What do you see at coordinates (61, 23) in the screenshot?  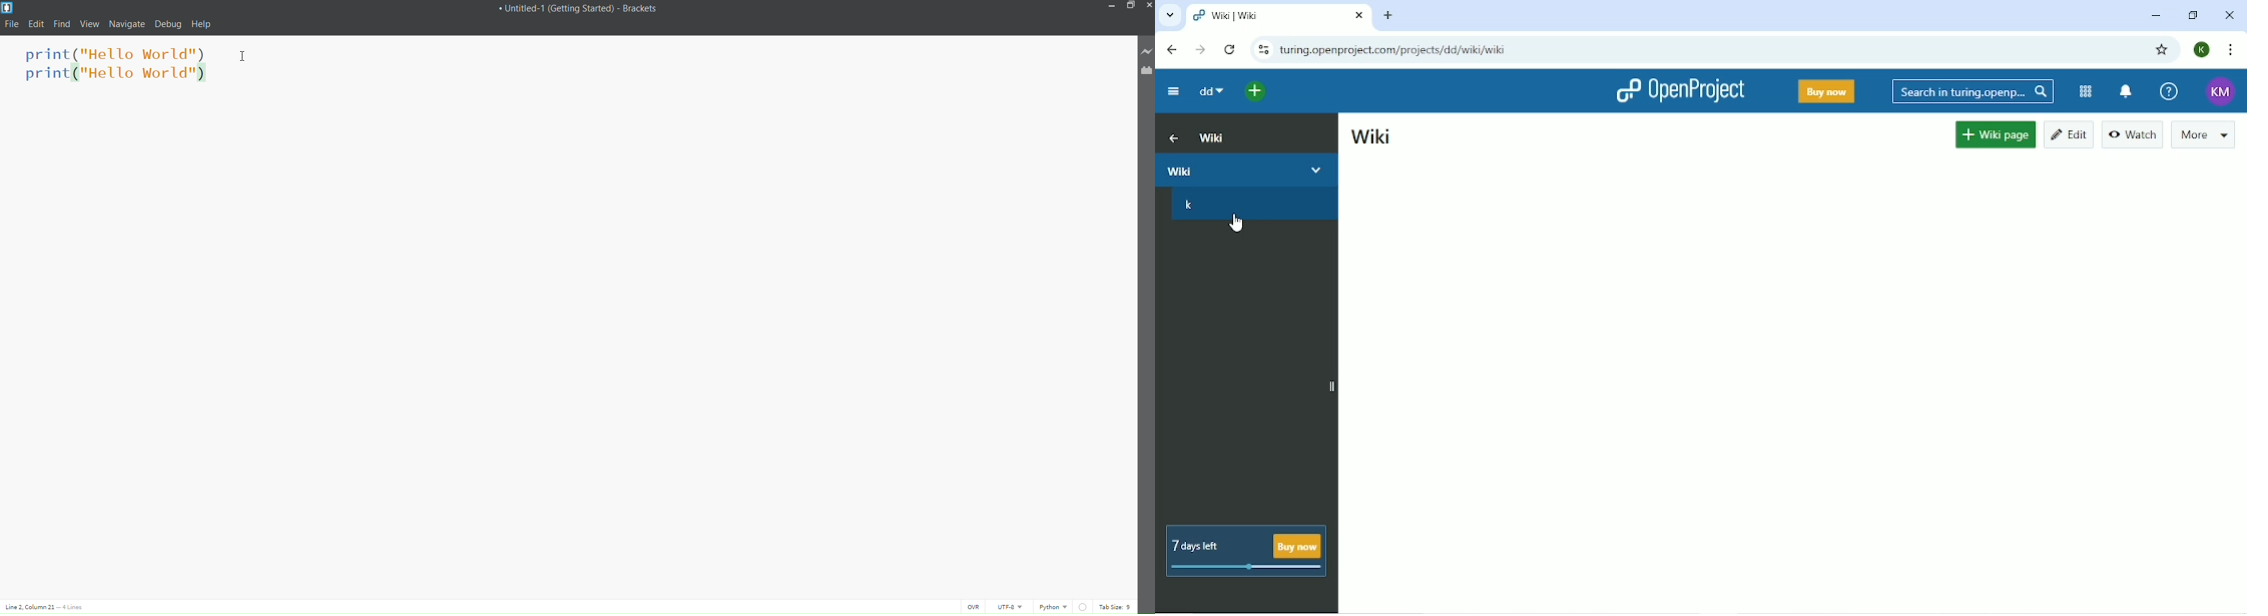 I see `find` at bounding box center [61, 23].